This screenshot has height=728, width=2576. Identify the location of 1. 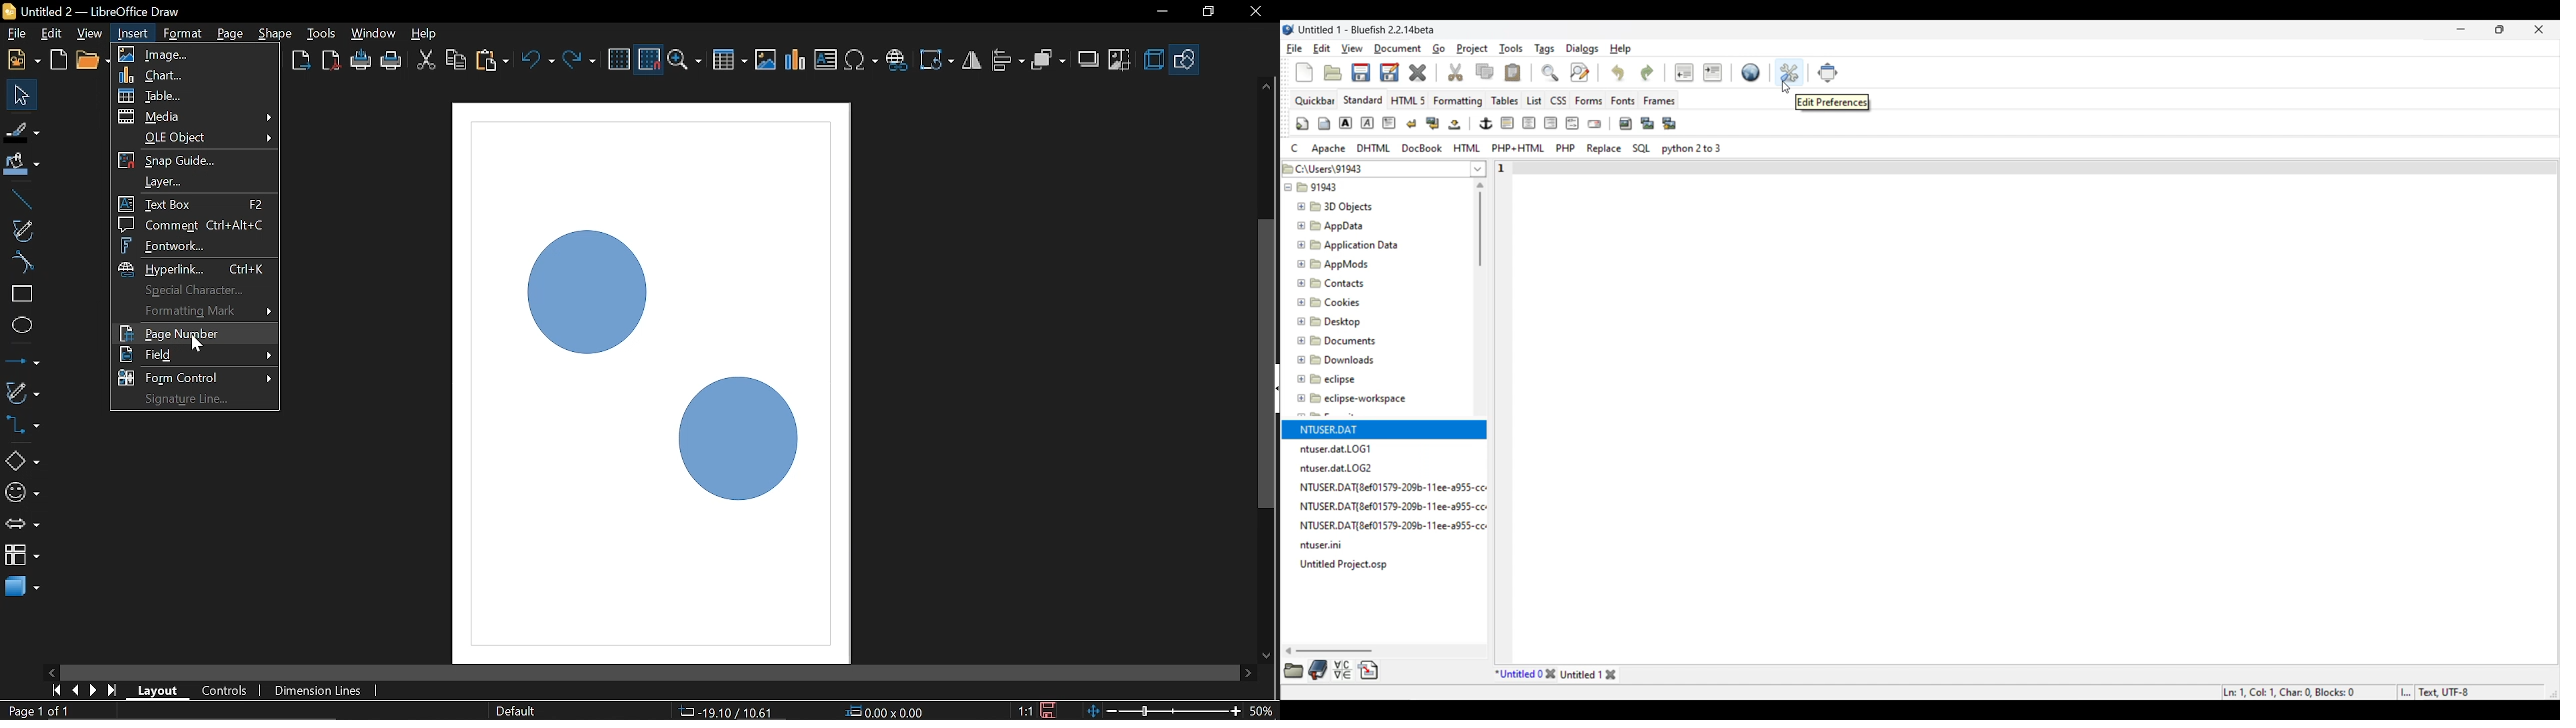
(1517, 165).